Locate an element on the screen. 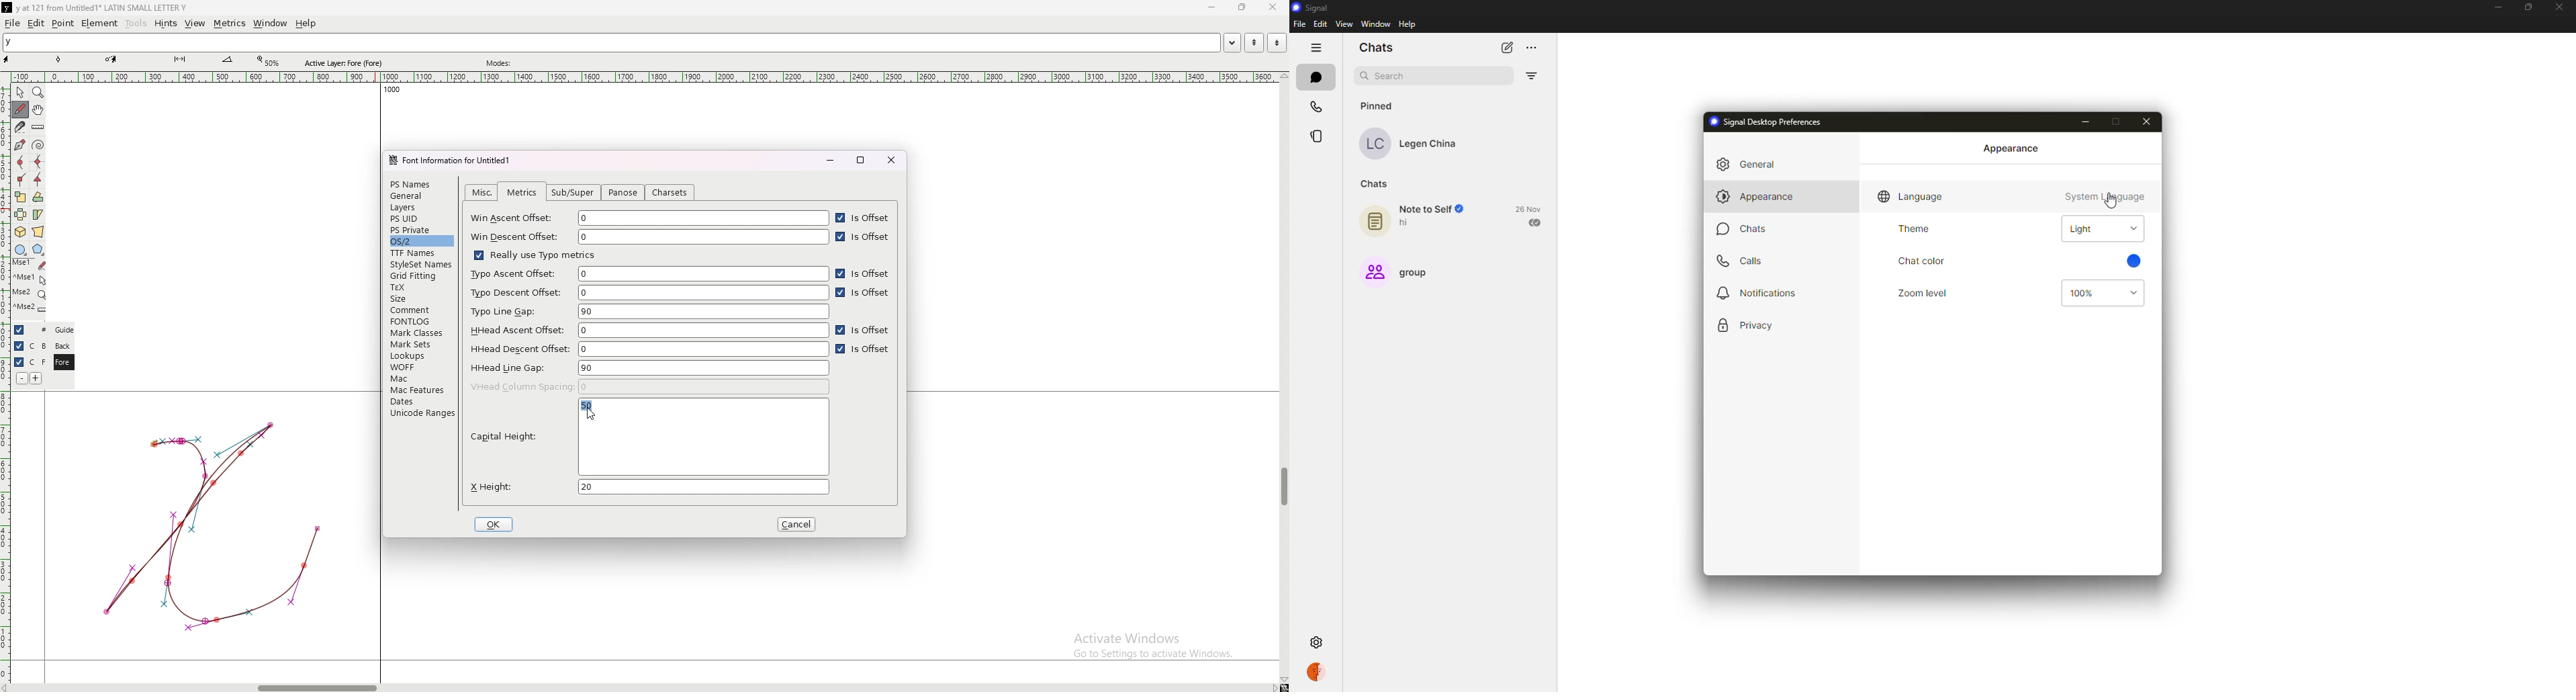 The image size is (2576, 700). scale the selection is located at coordinates (20, 197).